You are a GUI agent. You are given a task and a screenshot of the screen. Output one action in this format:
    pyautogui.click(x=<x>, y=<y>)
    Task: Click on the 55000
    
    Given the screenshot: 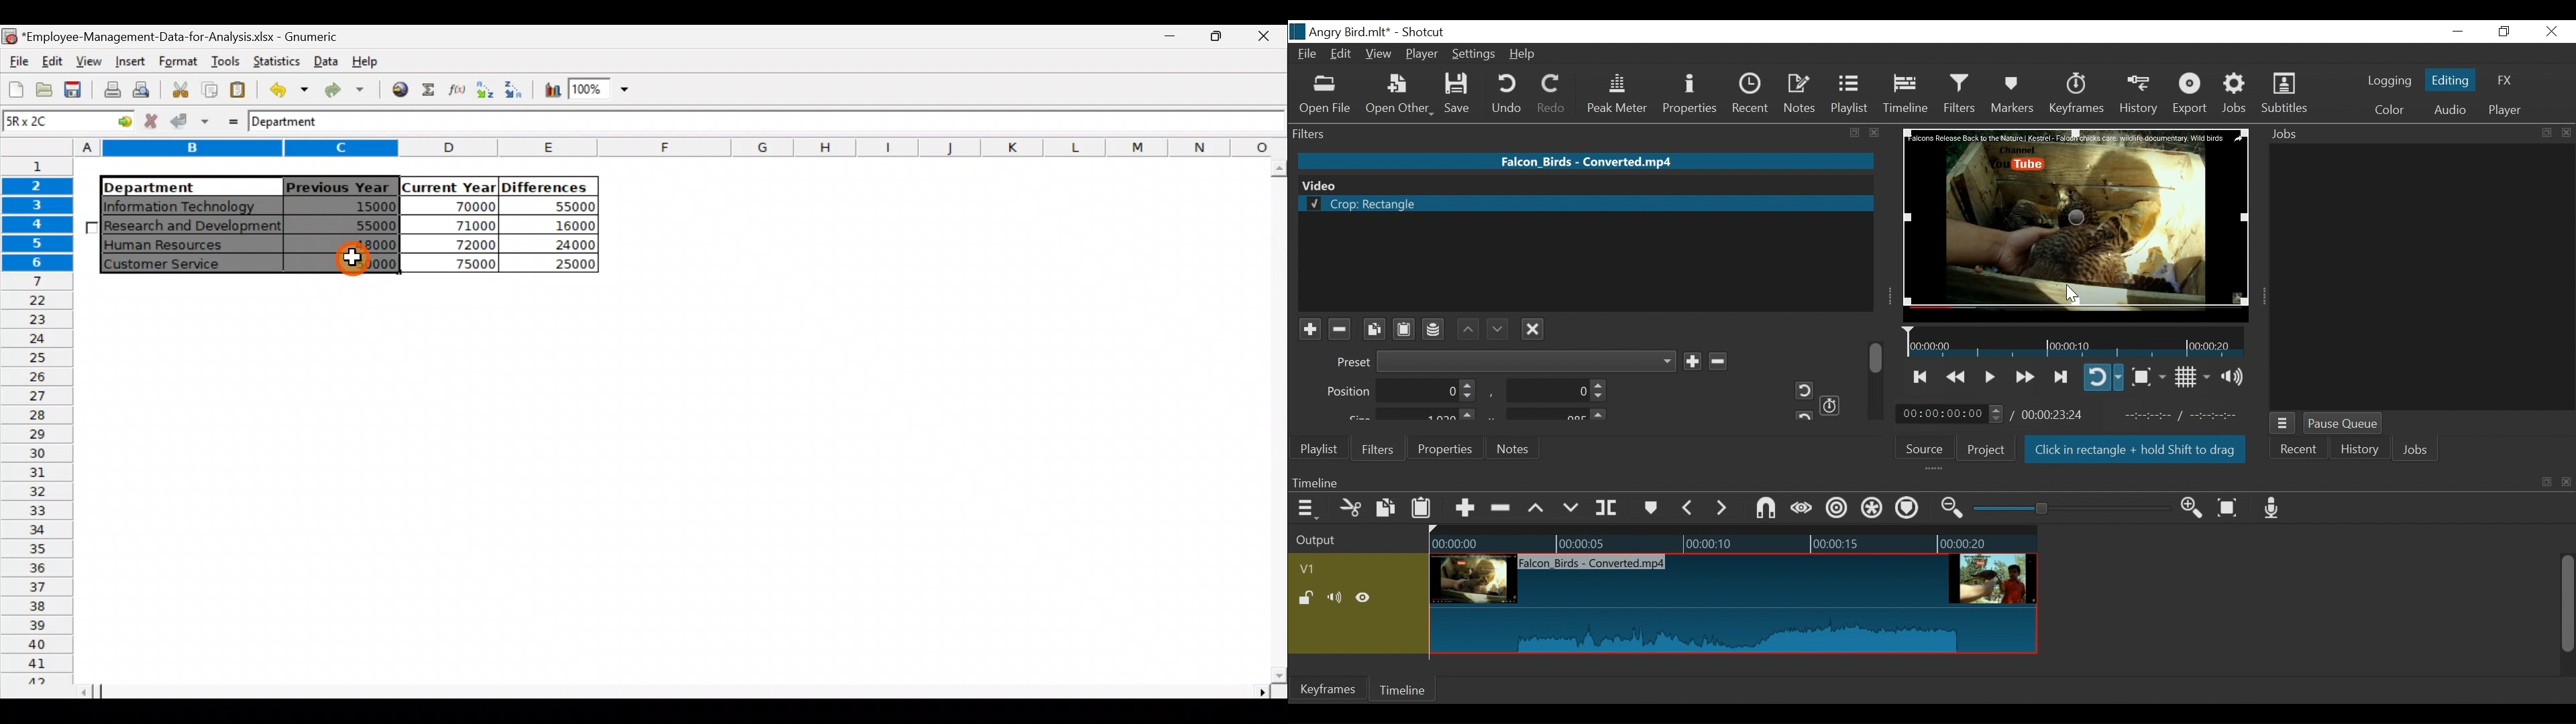 What is the action you would take?
    pyautogui.click(x=568, y=207)
    